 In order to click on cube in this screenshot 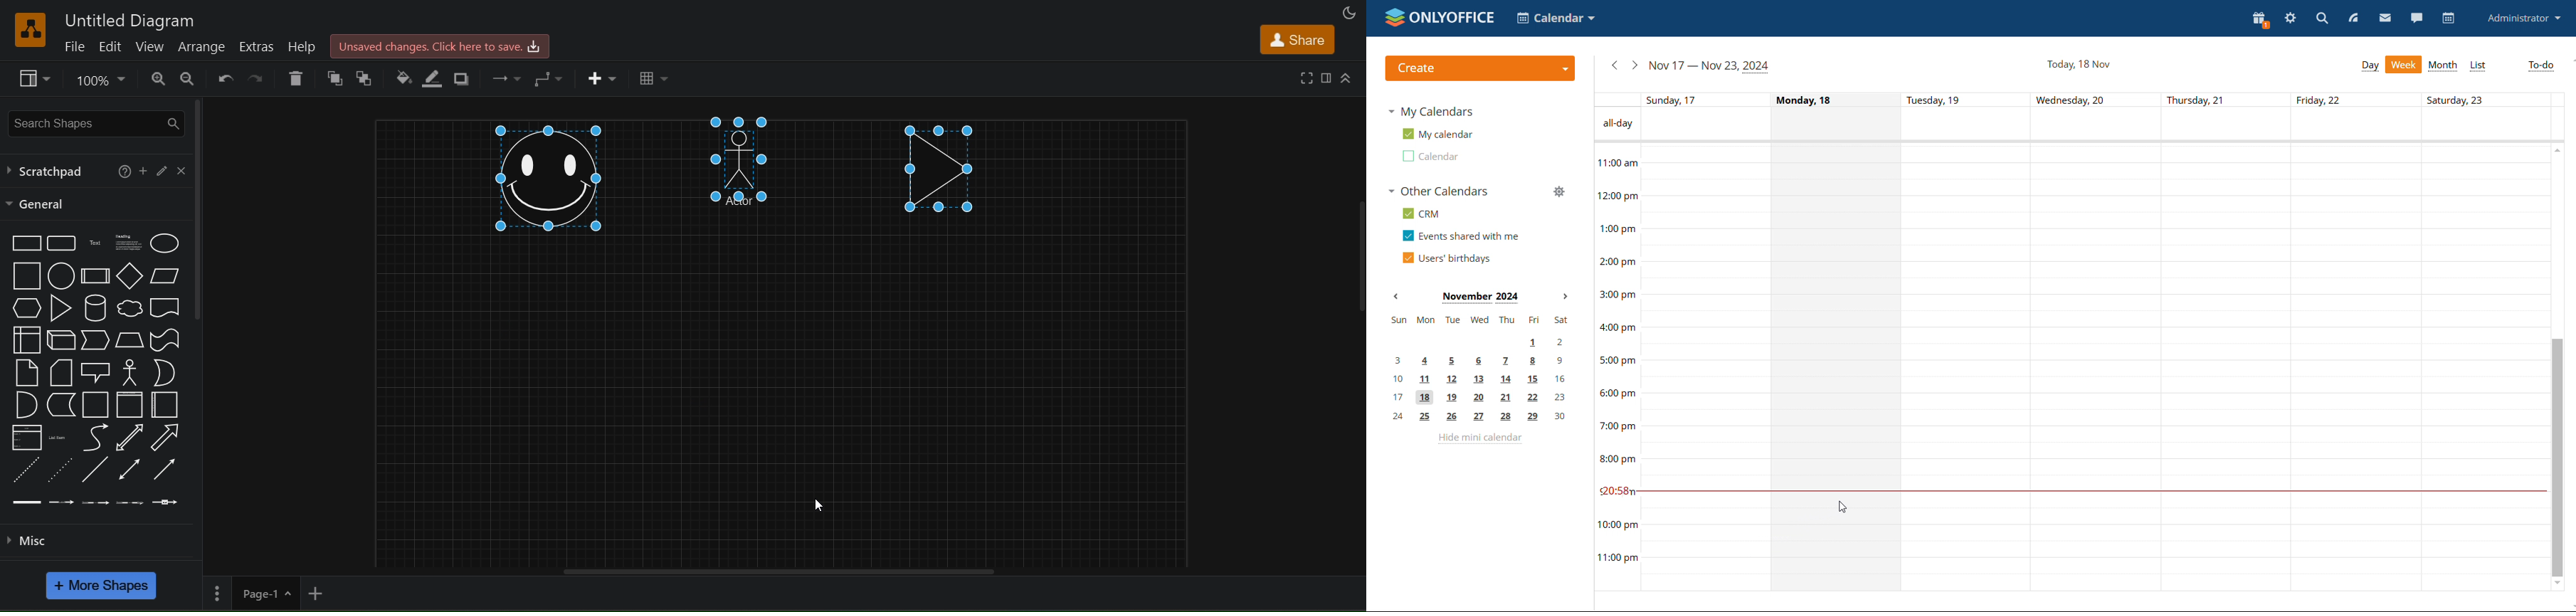, I will do `click(58, 339)`.